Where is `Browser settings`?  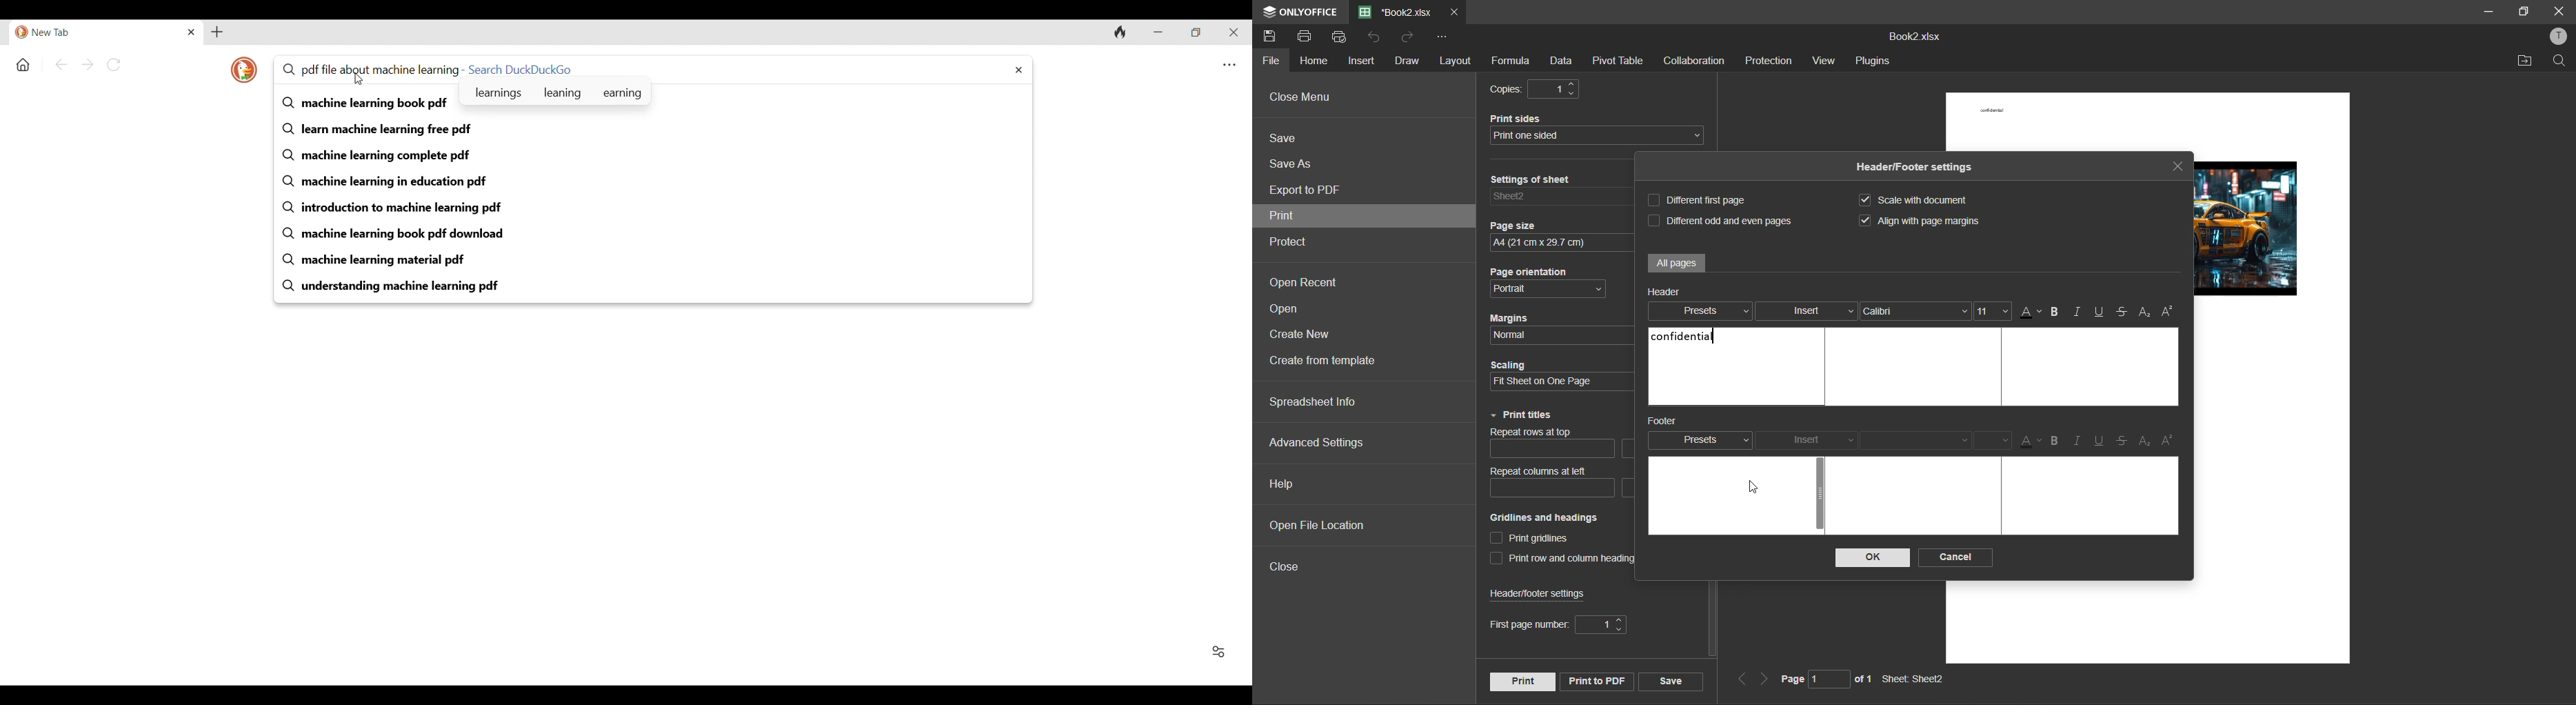
Browser settings is located at coordinates (1229, 65).